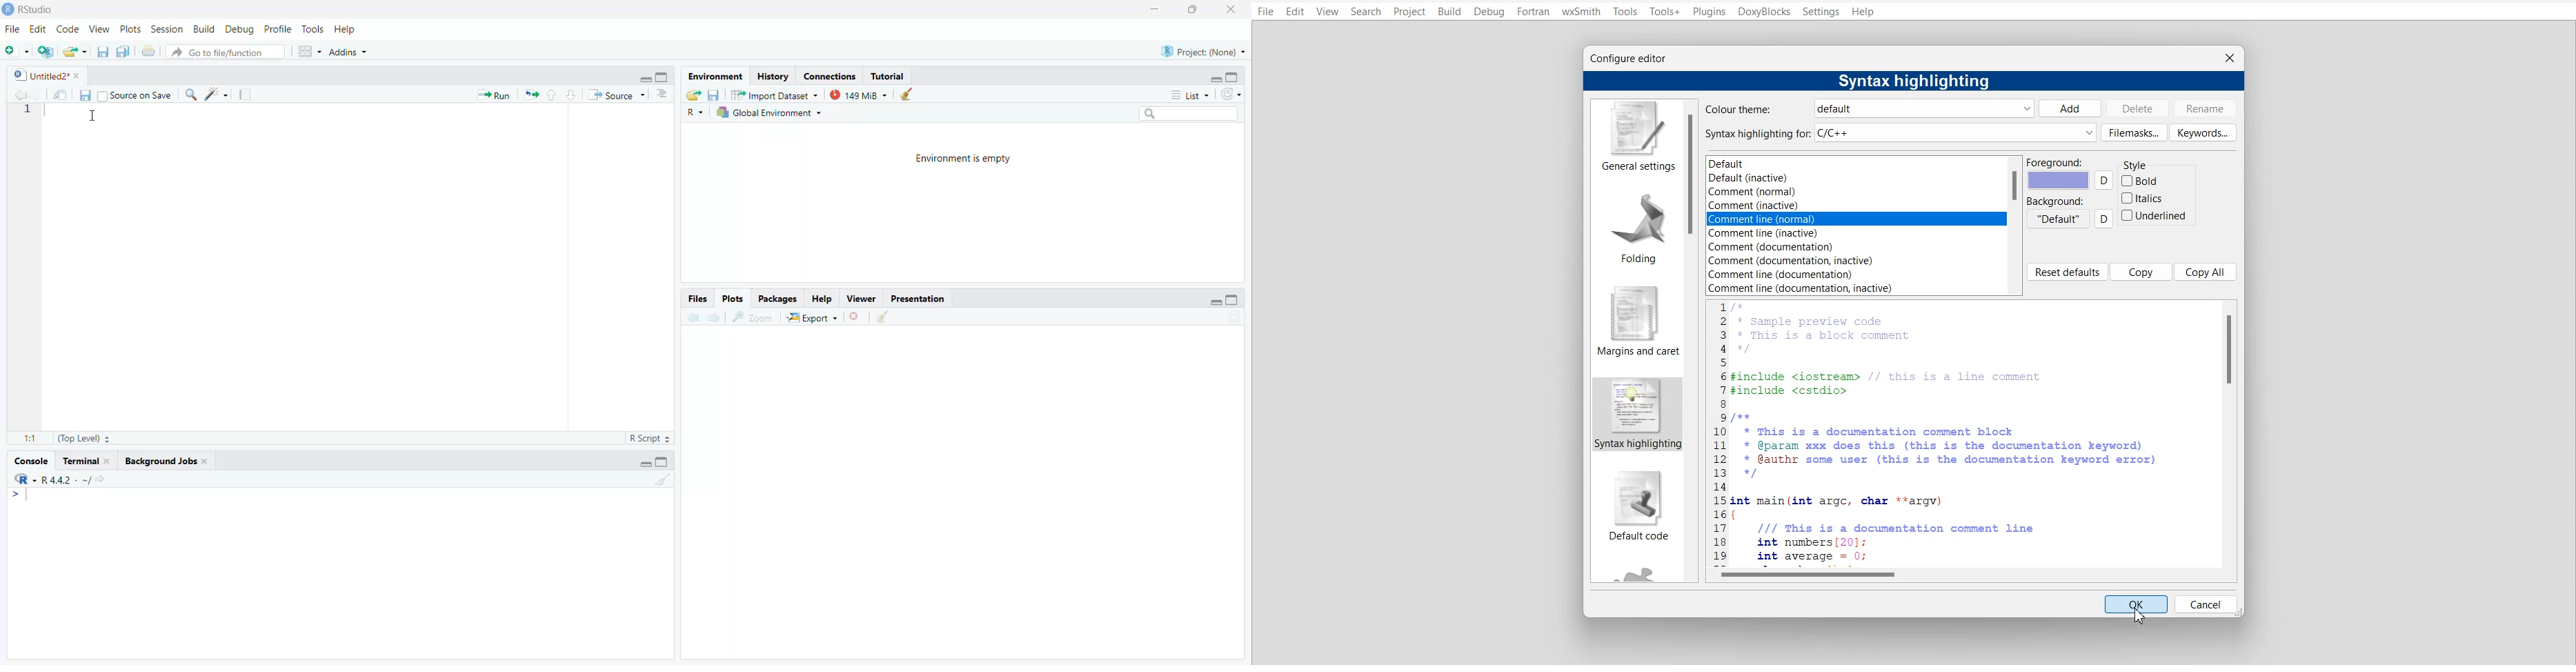  I want to click on Go to previous section/chunk (Ctrl + PgUp), so click(554, 93).